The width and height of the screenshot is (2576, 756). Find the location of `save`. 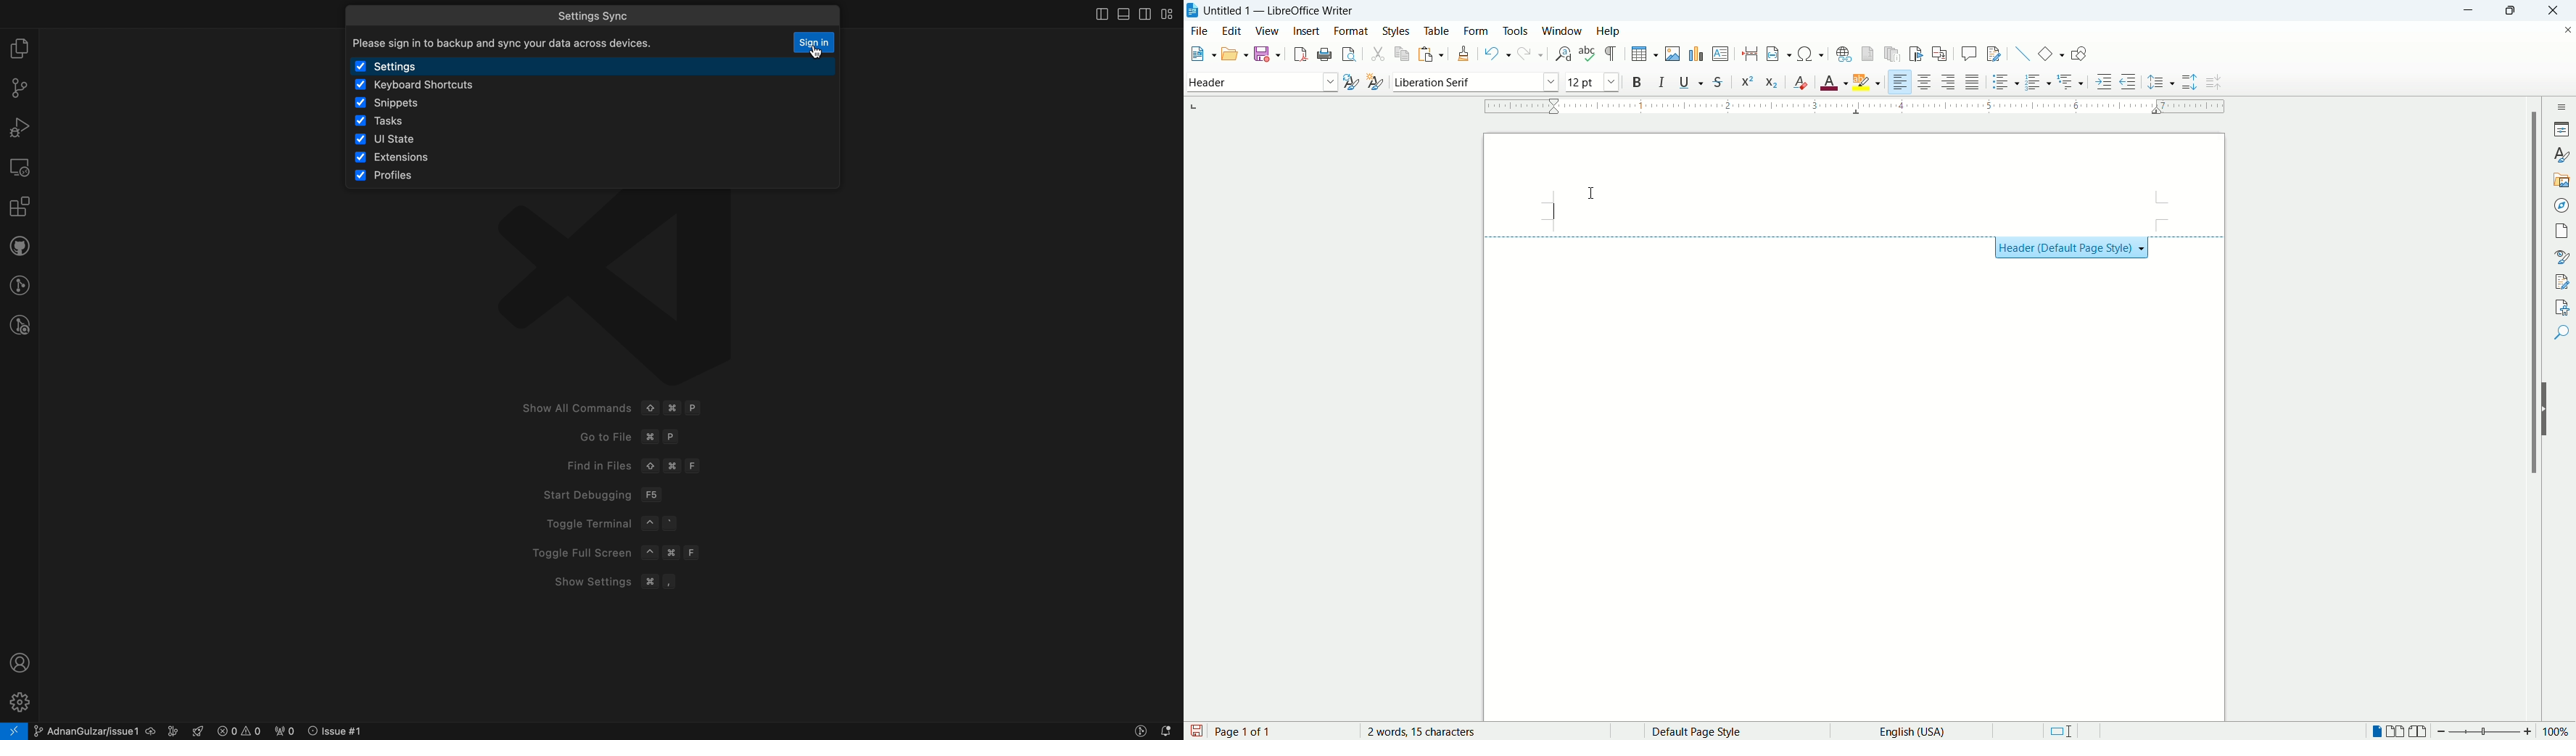

save is located at coordinates (1269, 54).